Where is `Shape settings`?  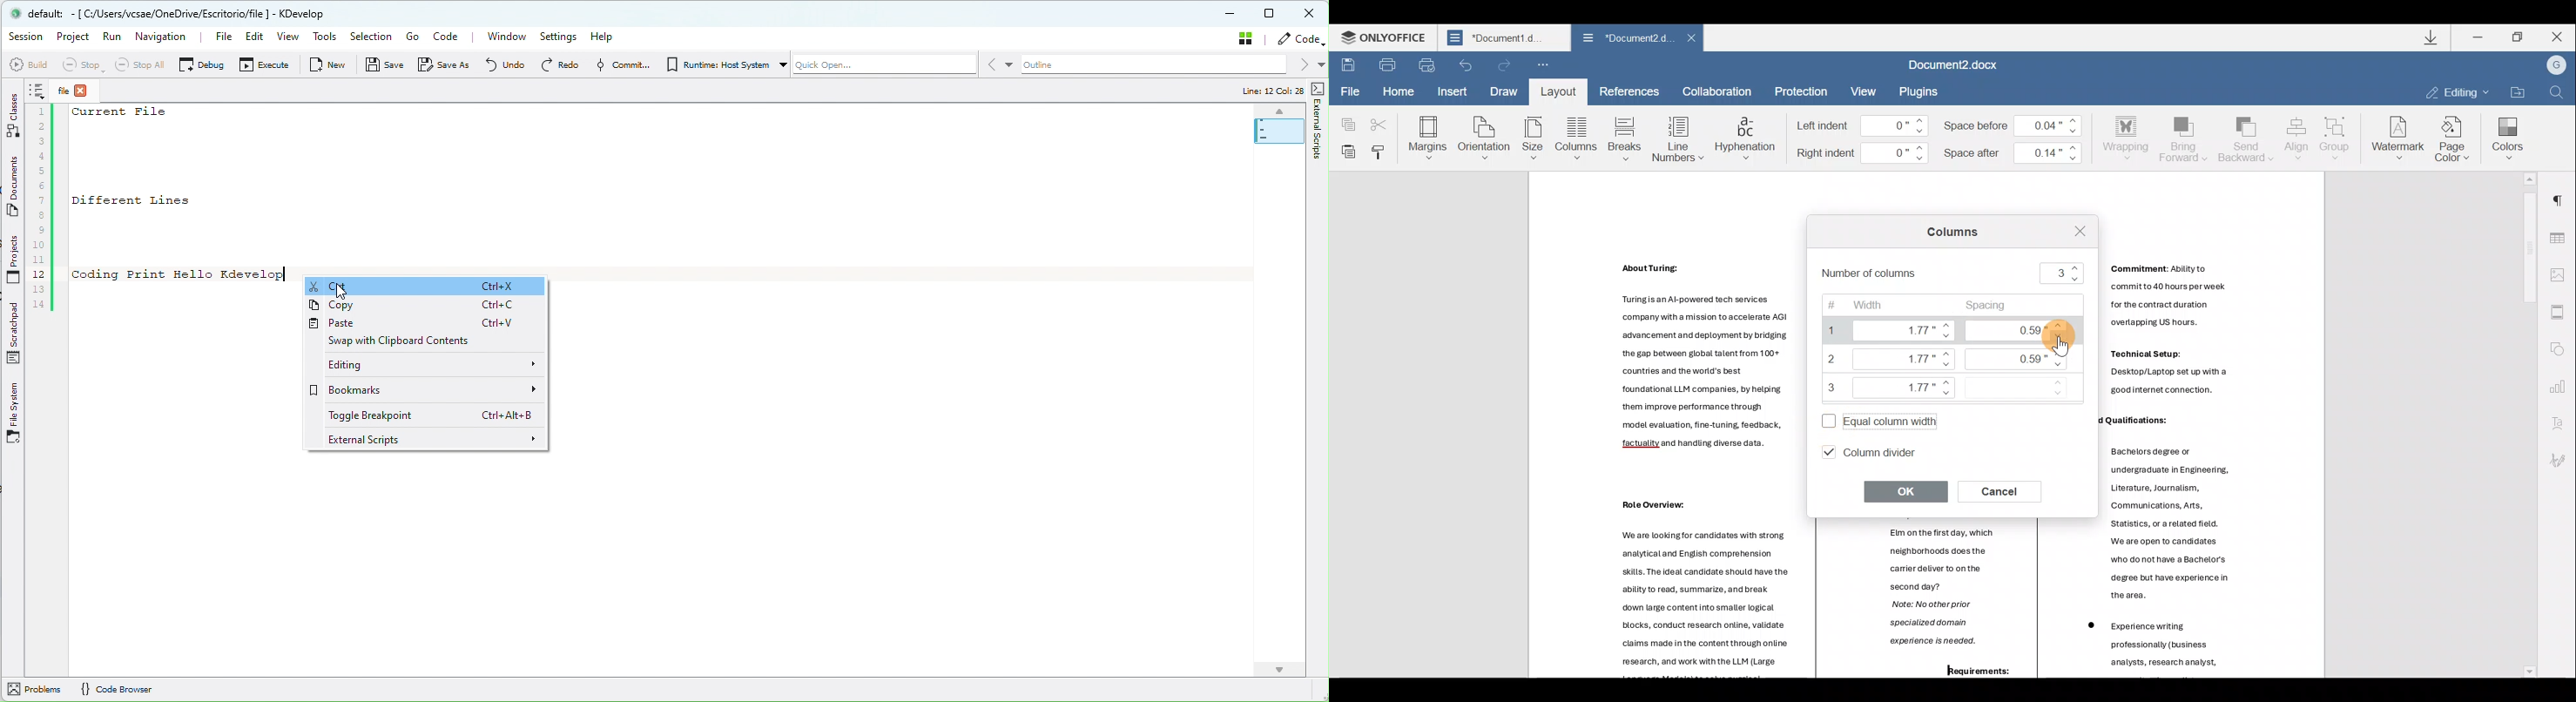
Shape settings is located at coordinates (2562, 350).